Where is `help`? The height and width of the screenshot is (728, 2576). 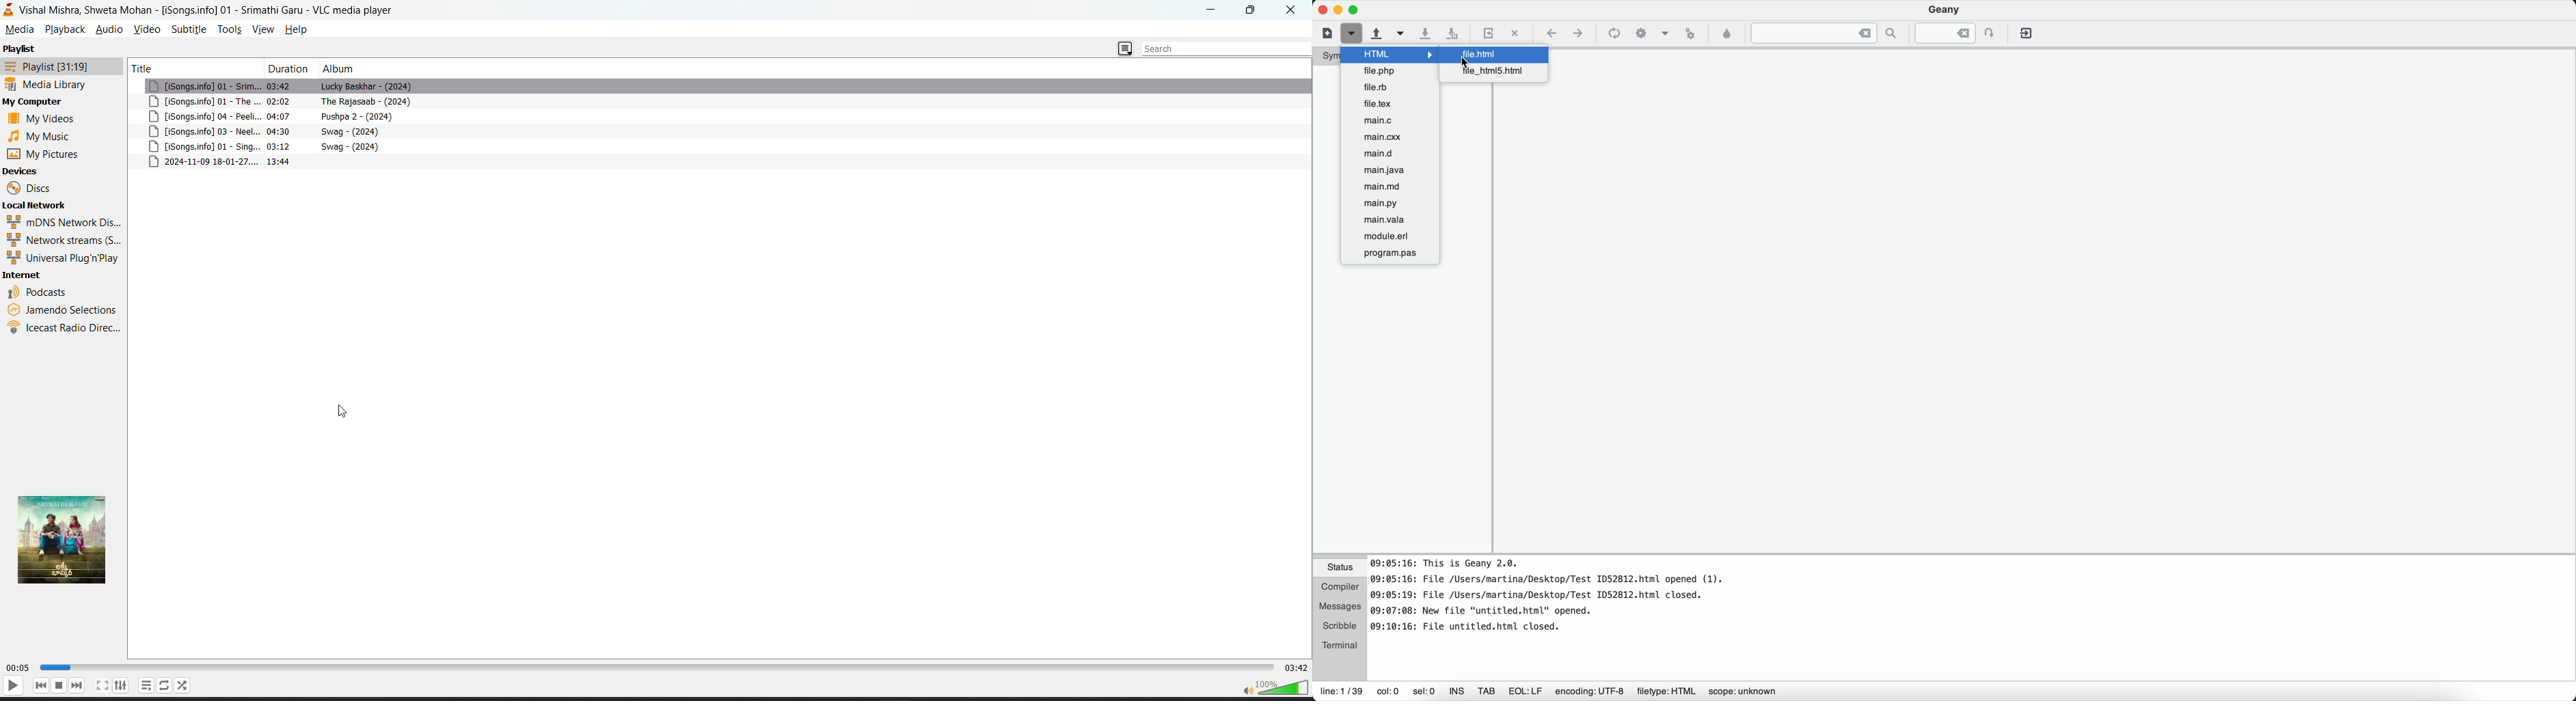 help is located at coordinates (302, 30).